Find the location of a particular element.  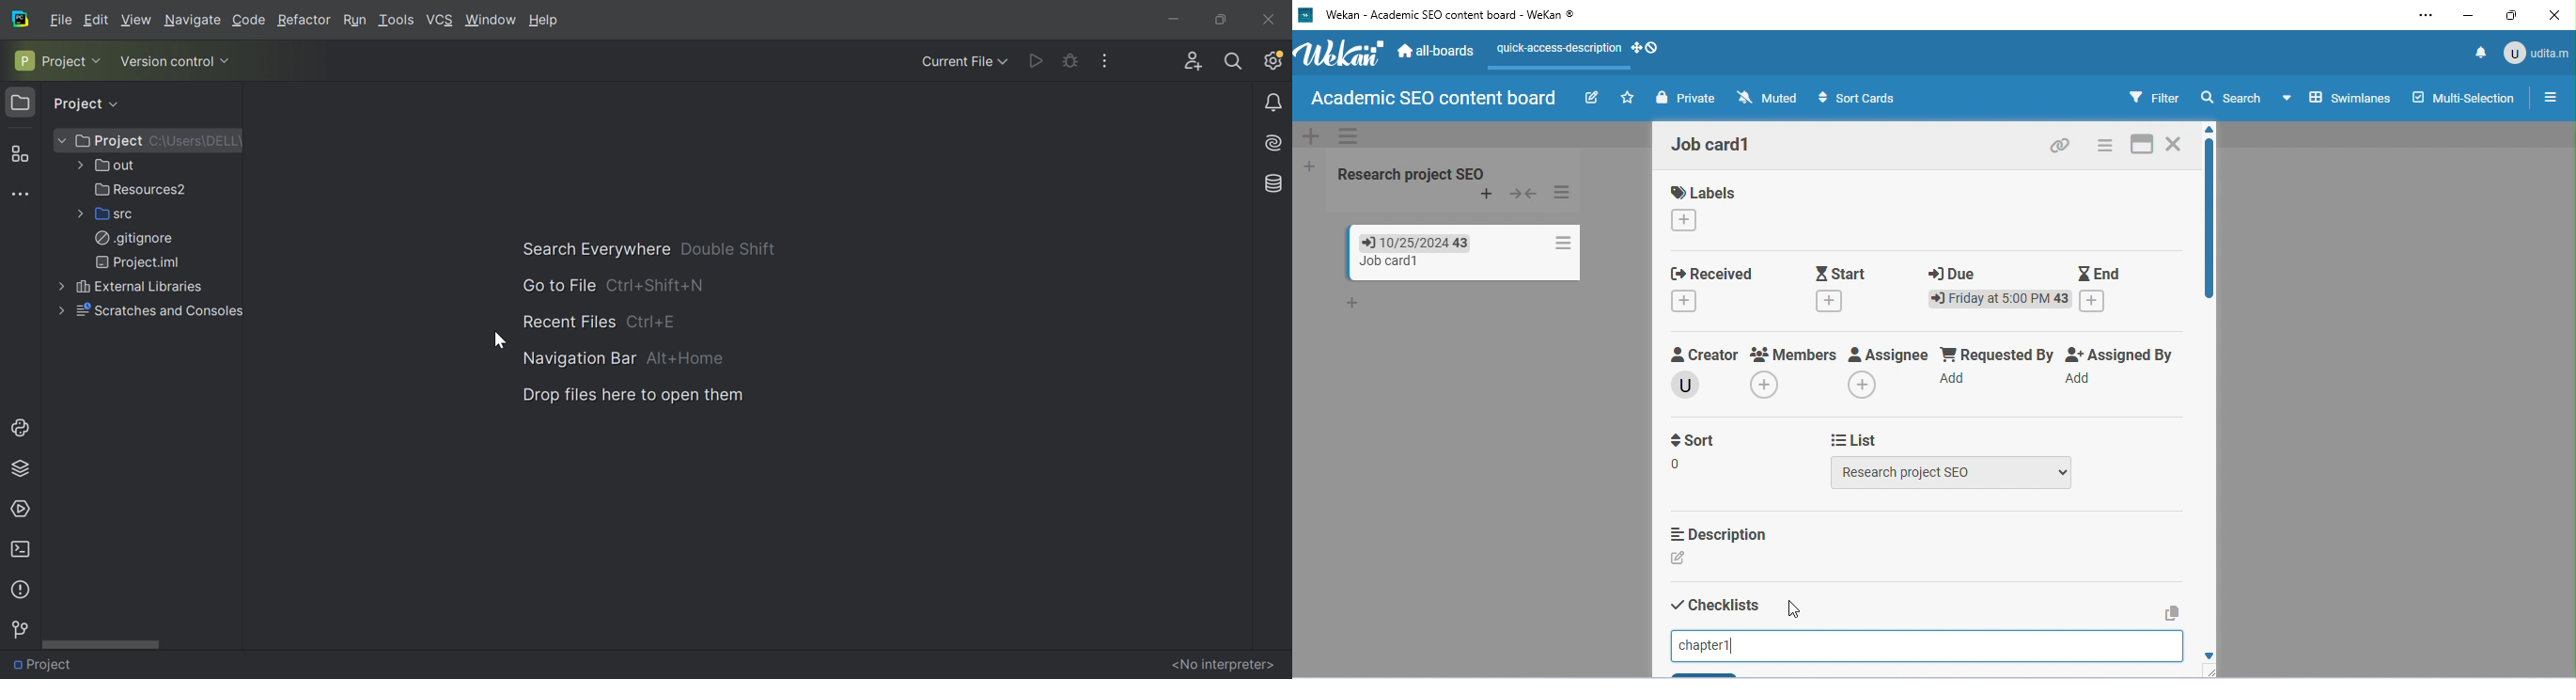

list actions is located at coordinates (1564, 193).